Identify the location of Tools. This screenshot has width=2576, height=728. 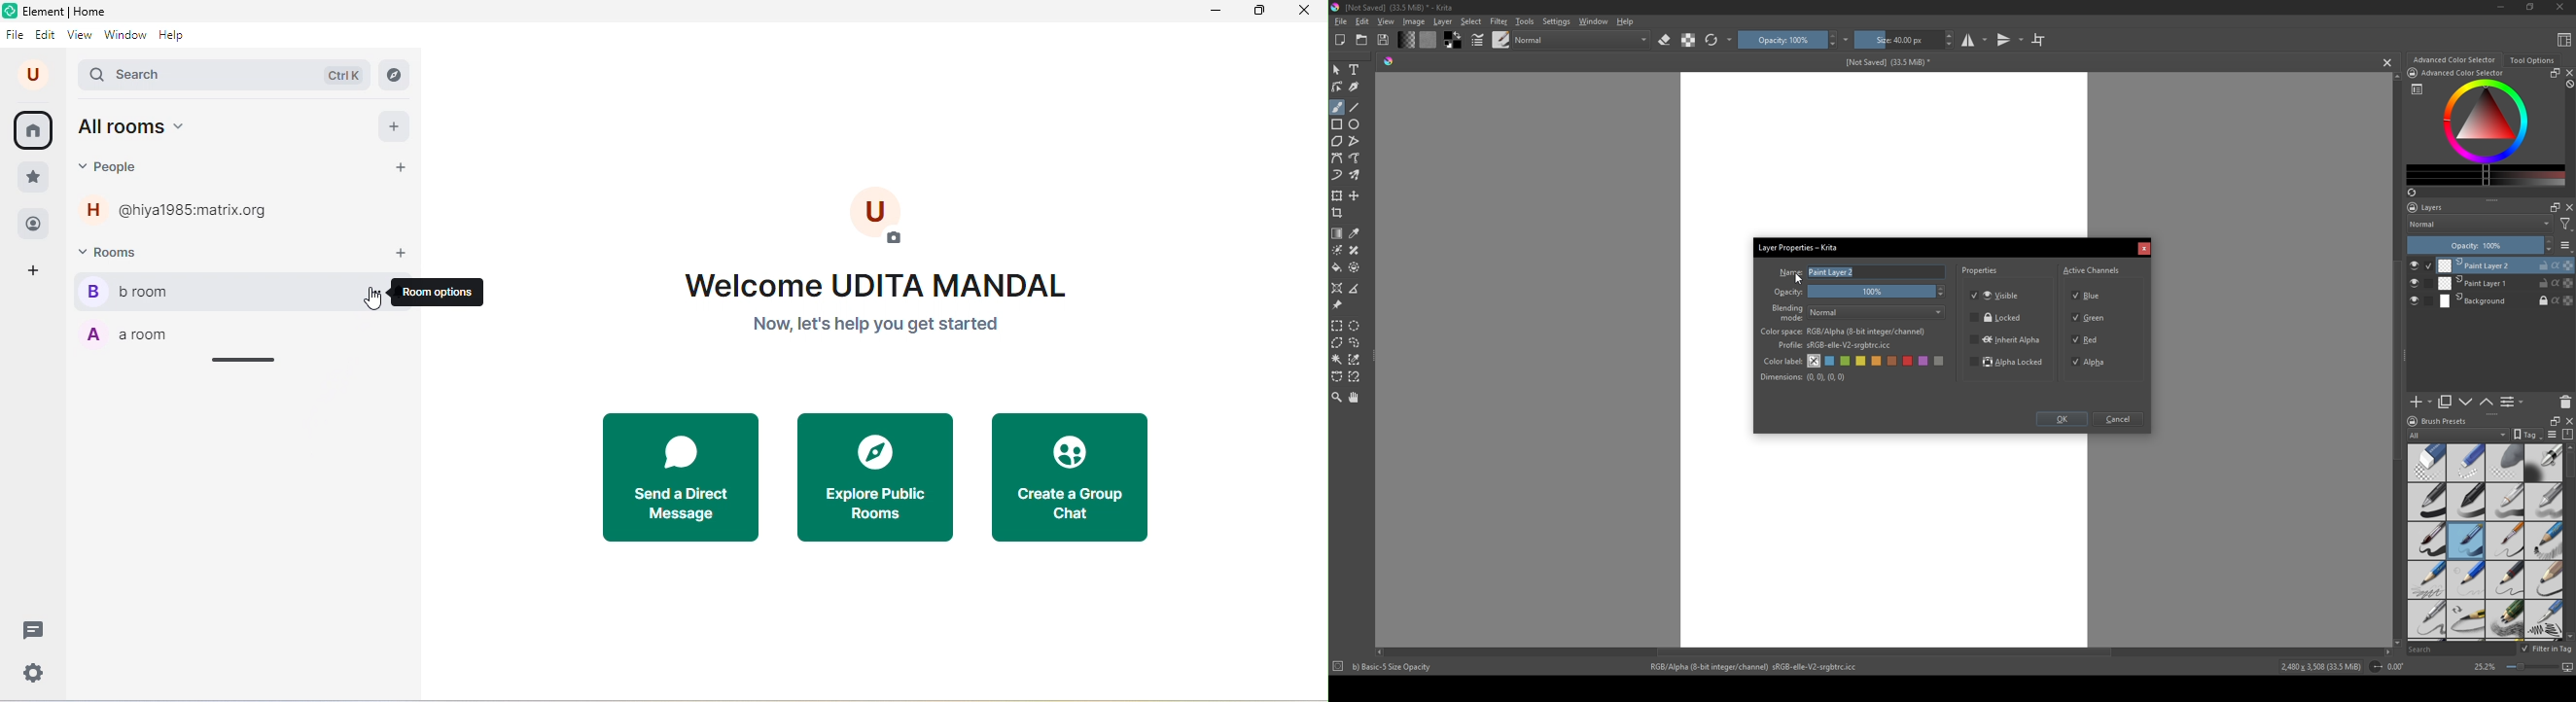
(1525, 21).